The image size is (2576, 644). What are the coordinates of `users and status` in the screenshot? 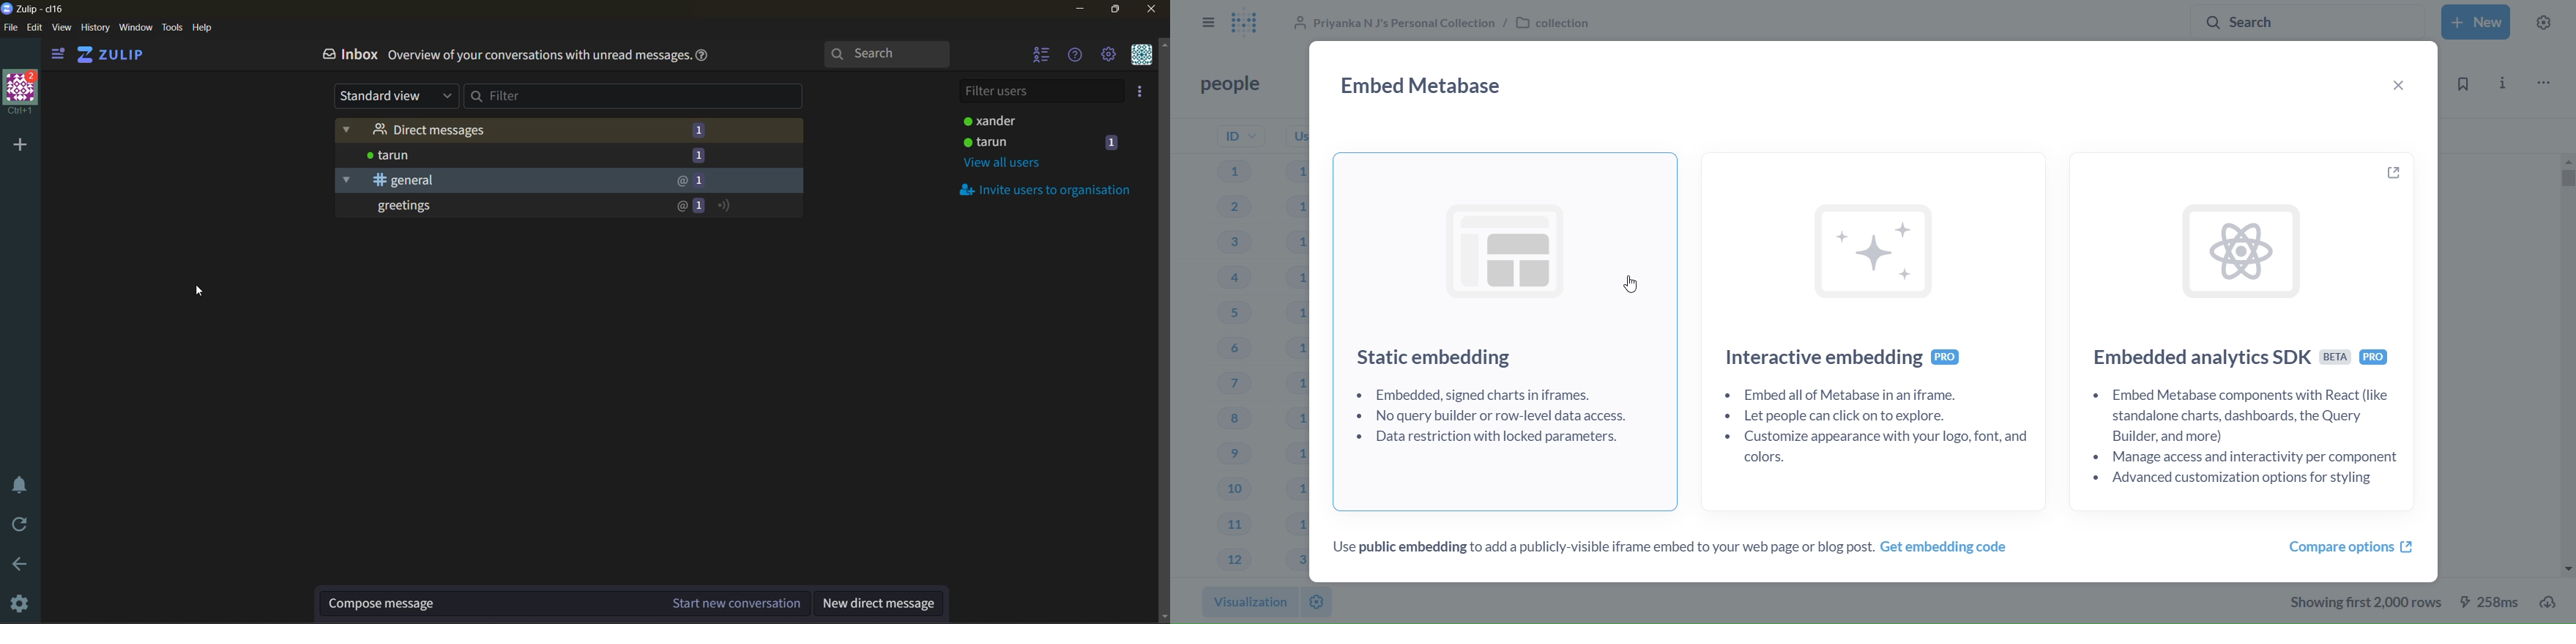 It's located at (1049, 143).